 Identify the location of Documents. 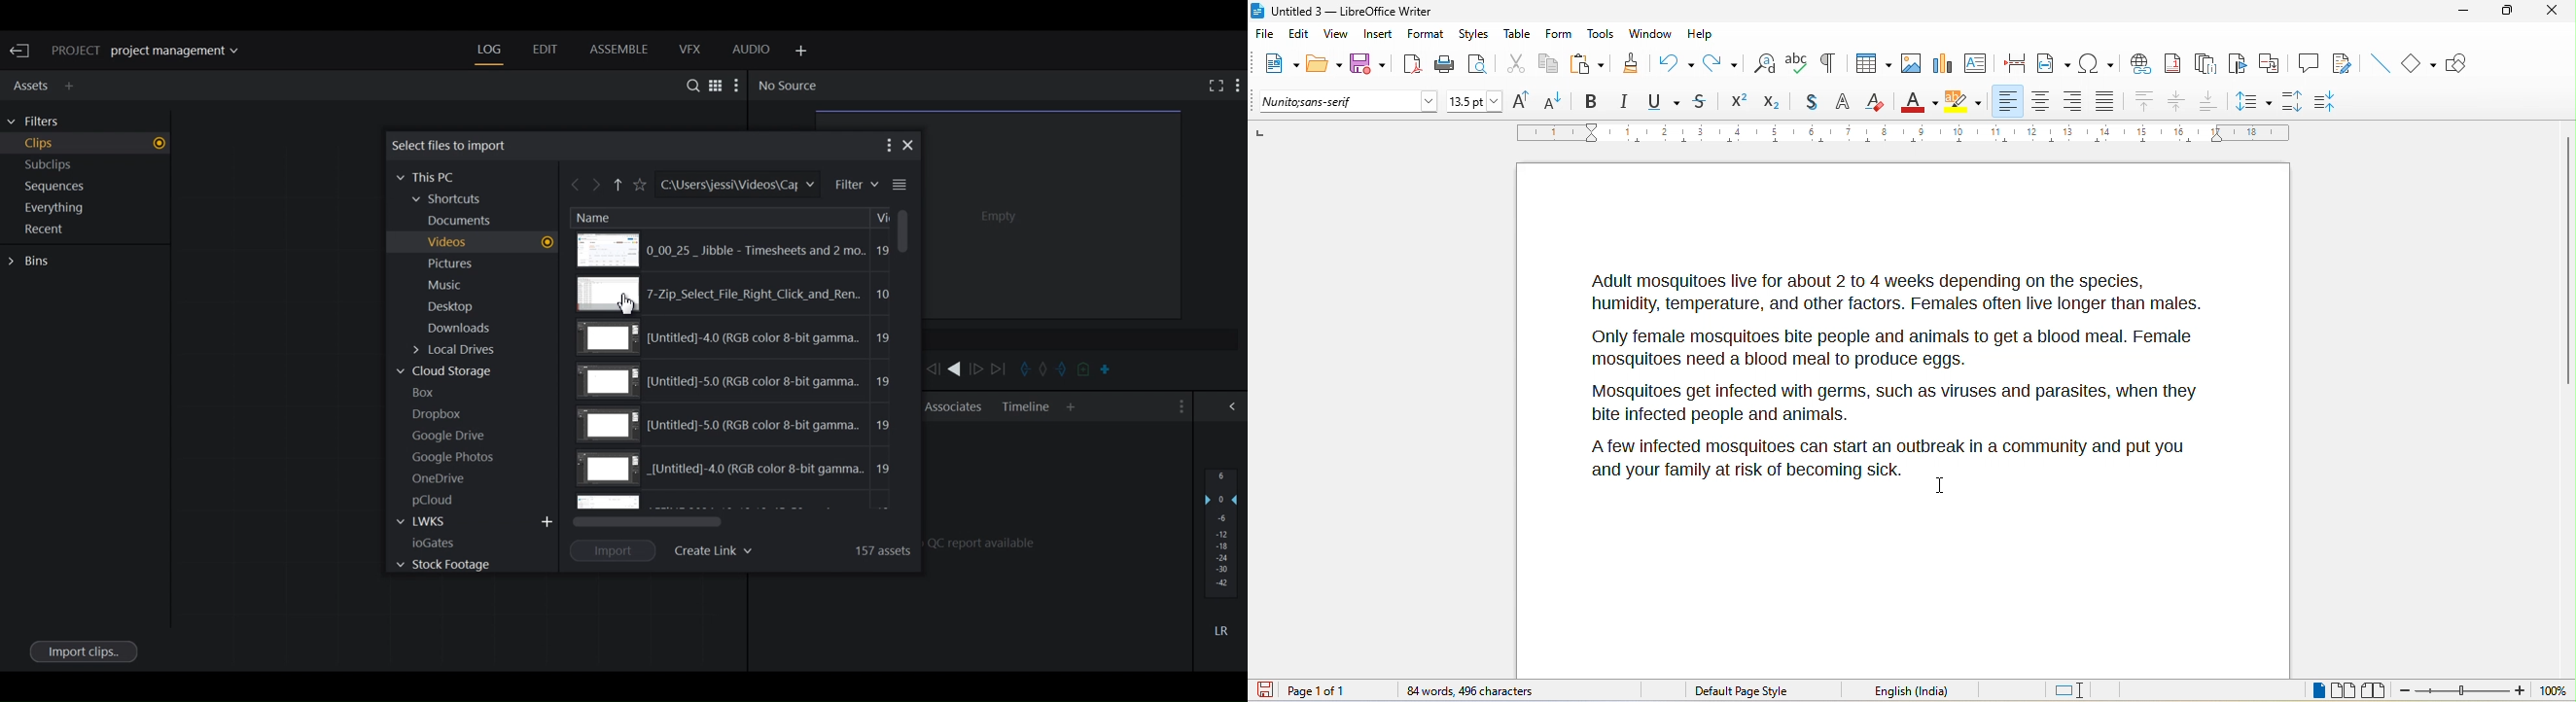
(467, 221).